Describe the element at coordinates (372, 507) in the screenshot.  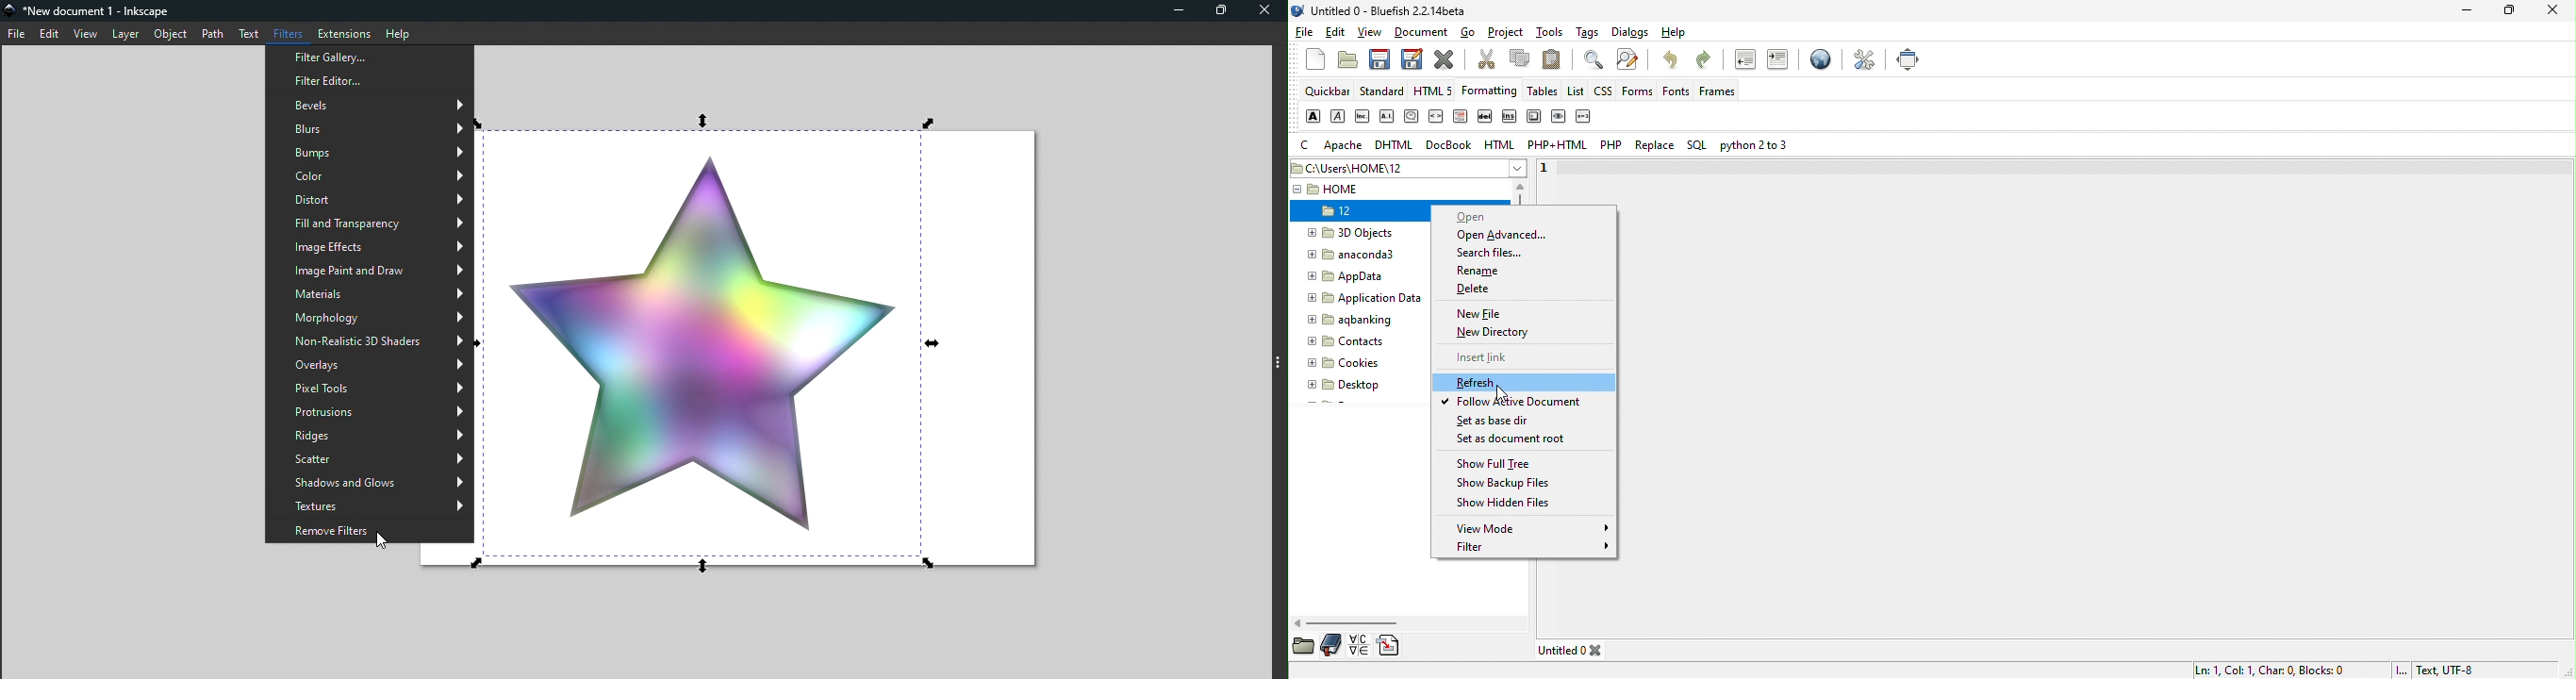
I see `Textures` at that location.